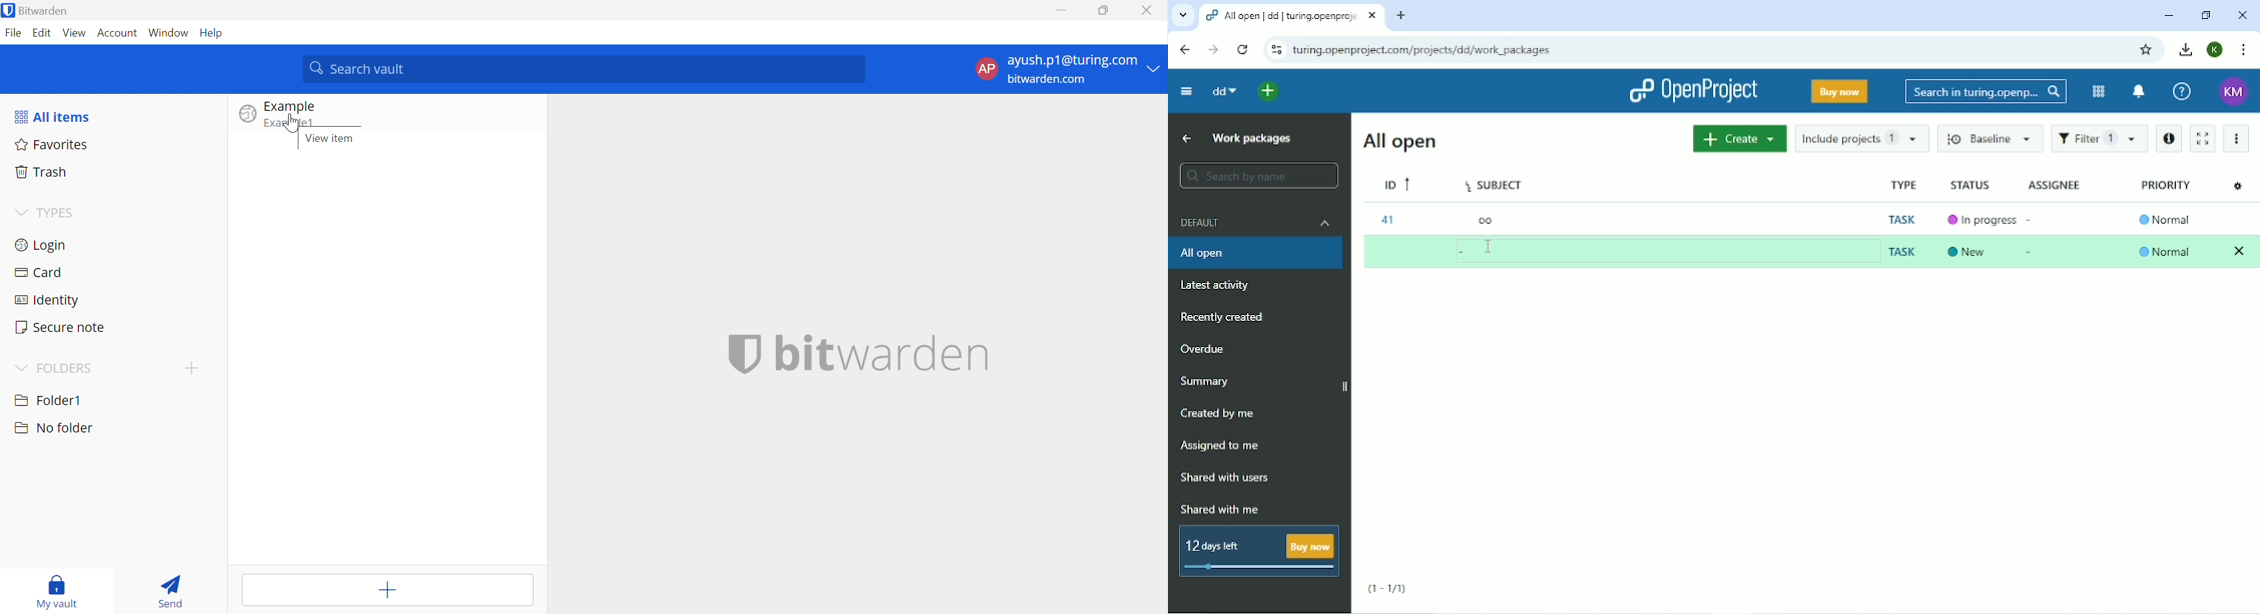 The height and width of the screenshot is (616, 2268). What do you see at coordinates (2167, 185) in the screenshot?
I see `Priority` at bounding box center [2167, 185].